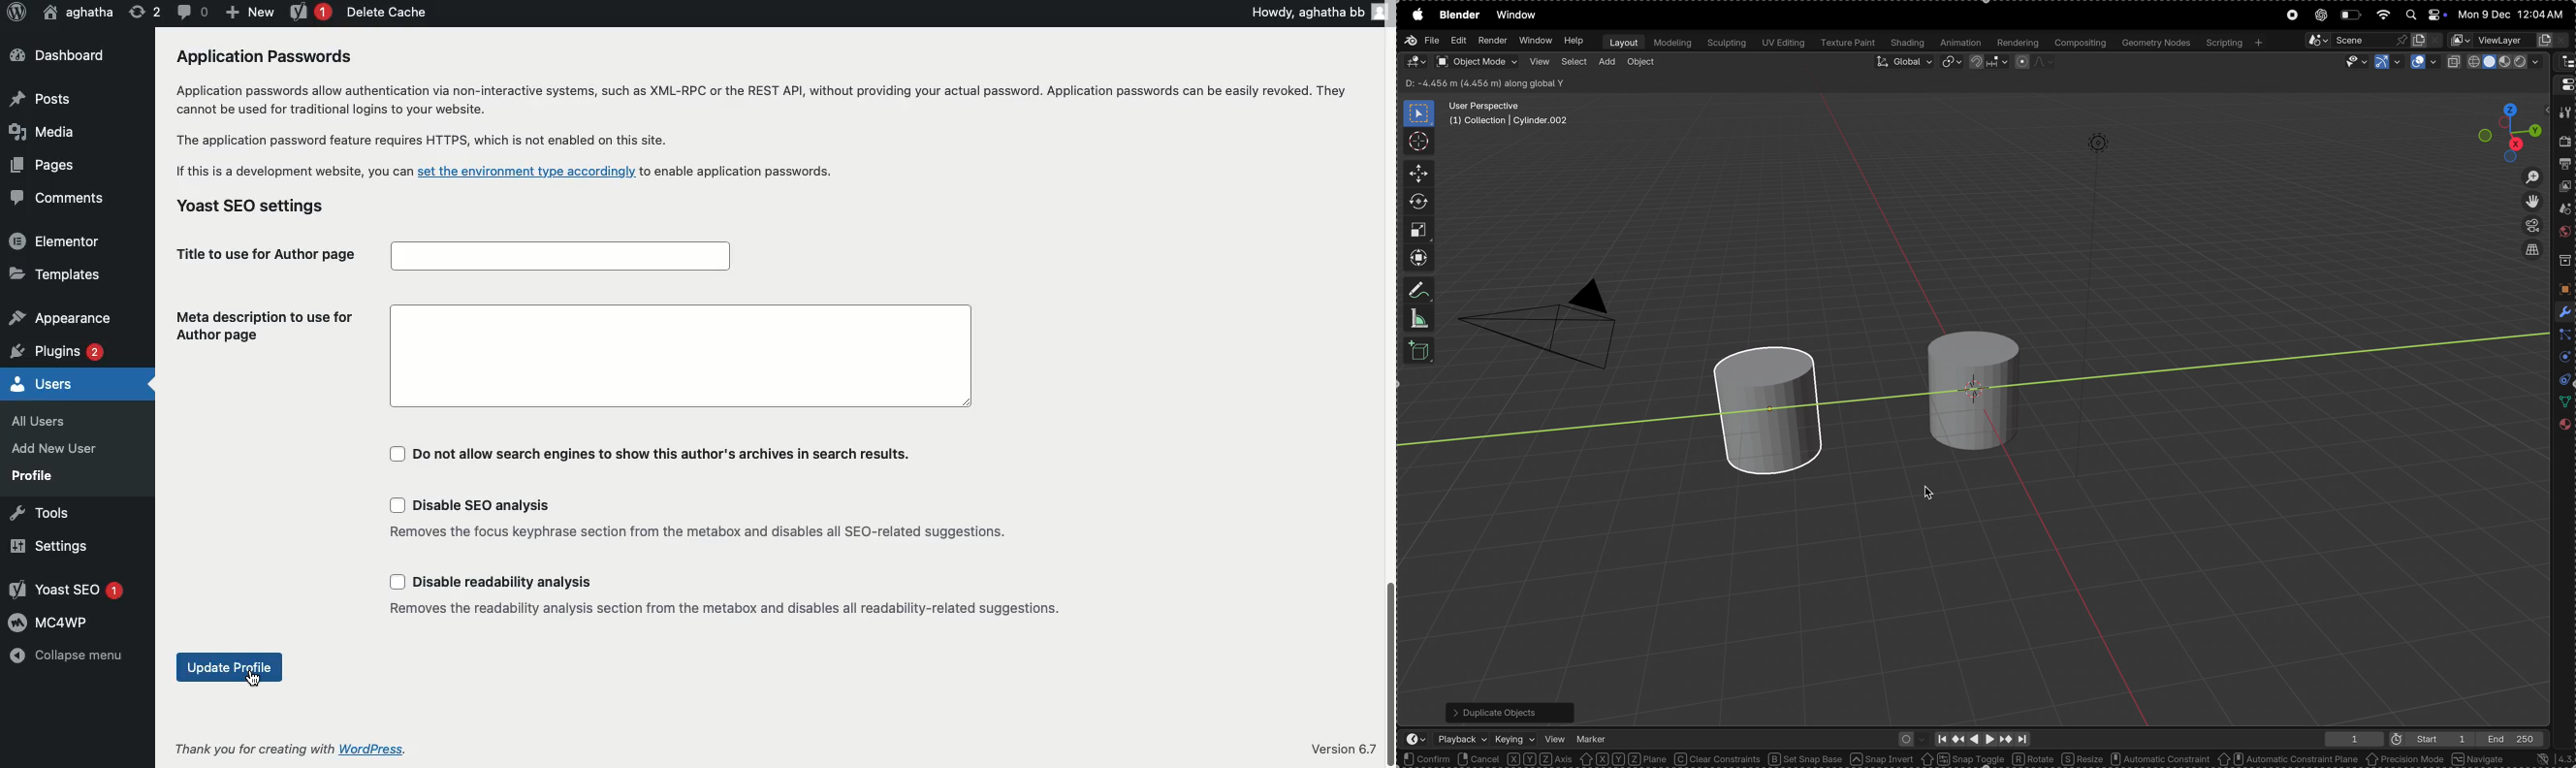 The height and width of the screenshot is (784, 2576). I want to click on out put, so click(2566, 165).